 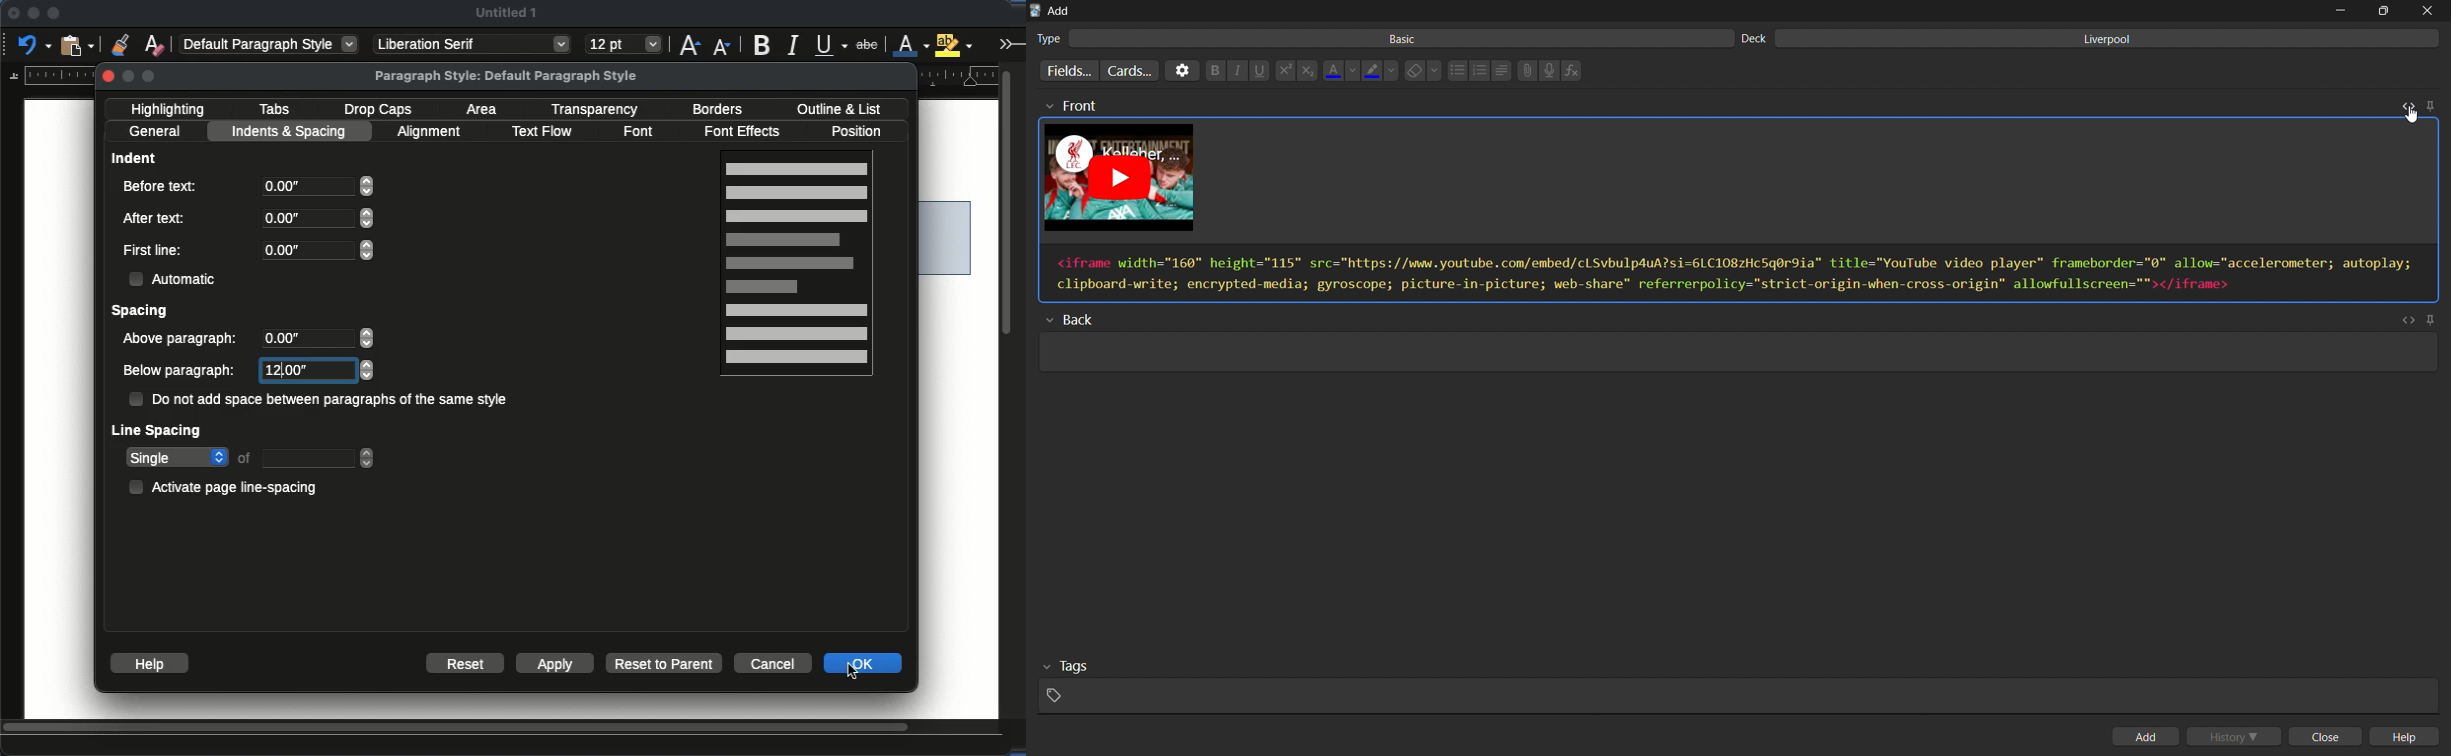 What do you see at coordinates (2411, 737) in the screenshot?
I see `help` at bounding box center [2411, 737].